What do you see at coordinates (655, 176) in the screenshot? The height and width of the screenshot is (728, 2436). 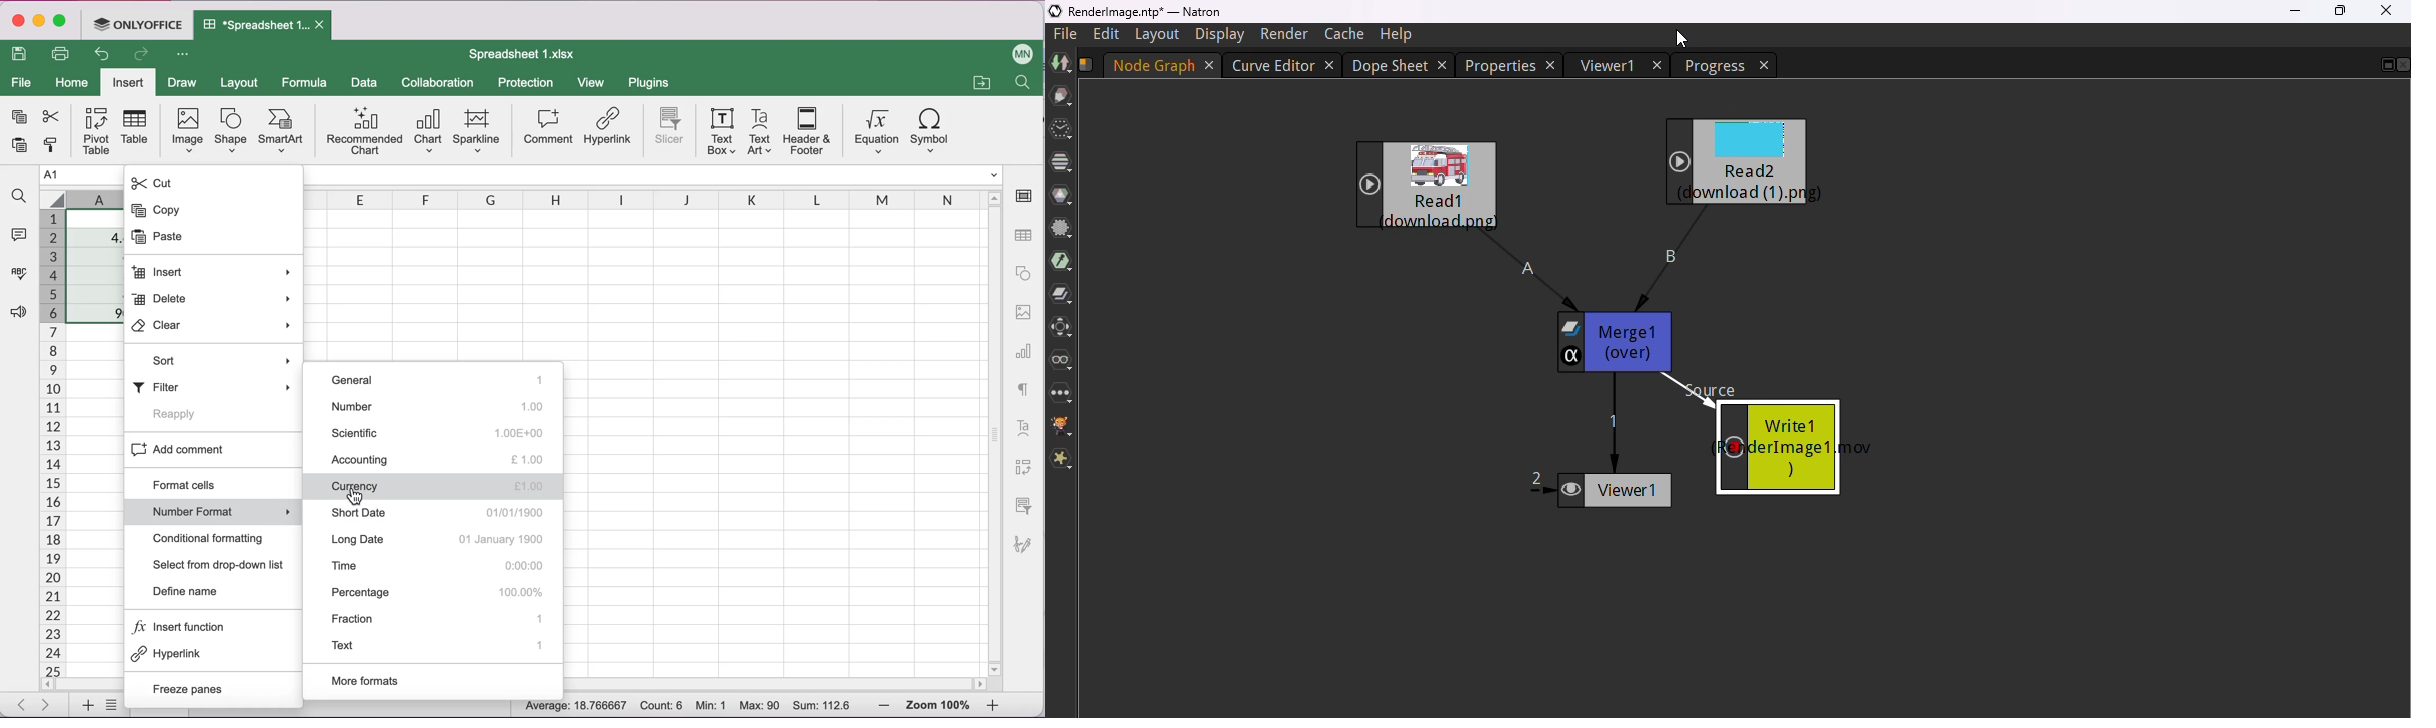 I see `Formula bar` at bounding box center [655, 176].